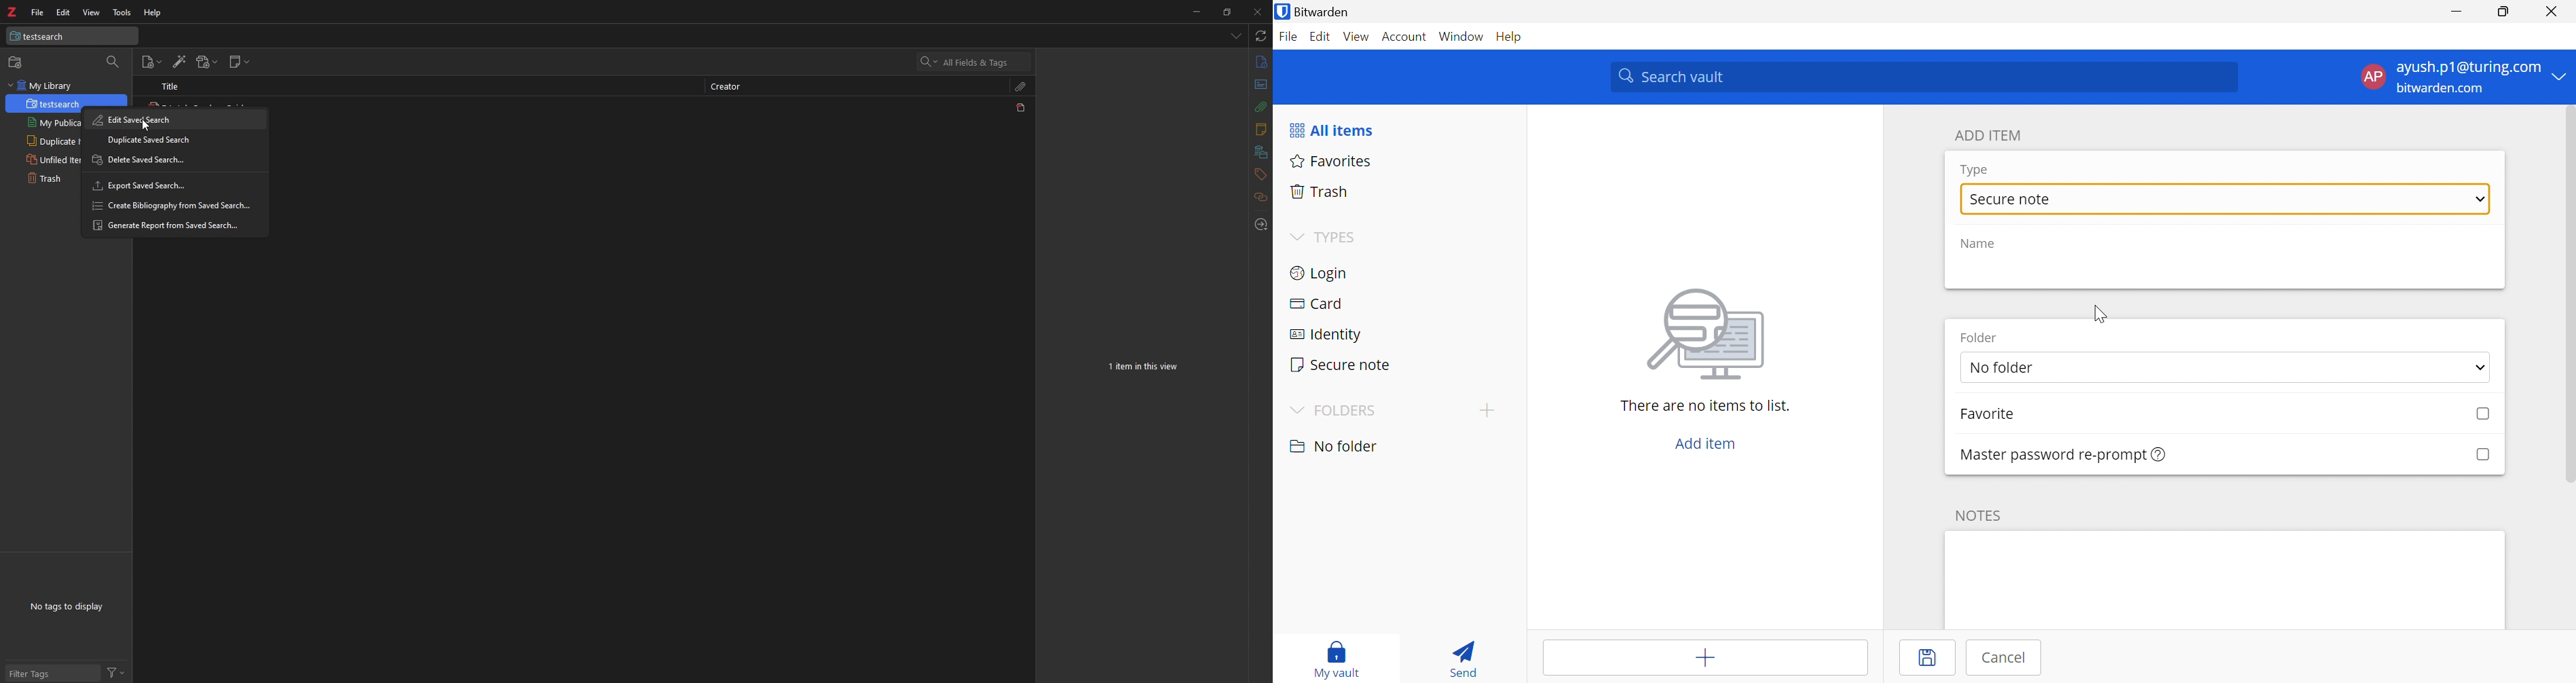 The height and width of the screenshot is (700, 2576). What do you see at coordinates (1262, 35) in the screenshot?
I see `sync with zotero.org` at bounding box center [1262, 35].